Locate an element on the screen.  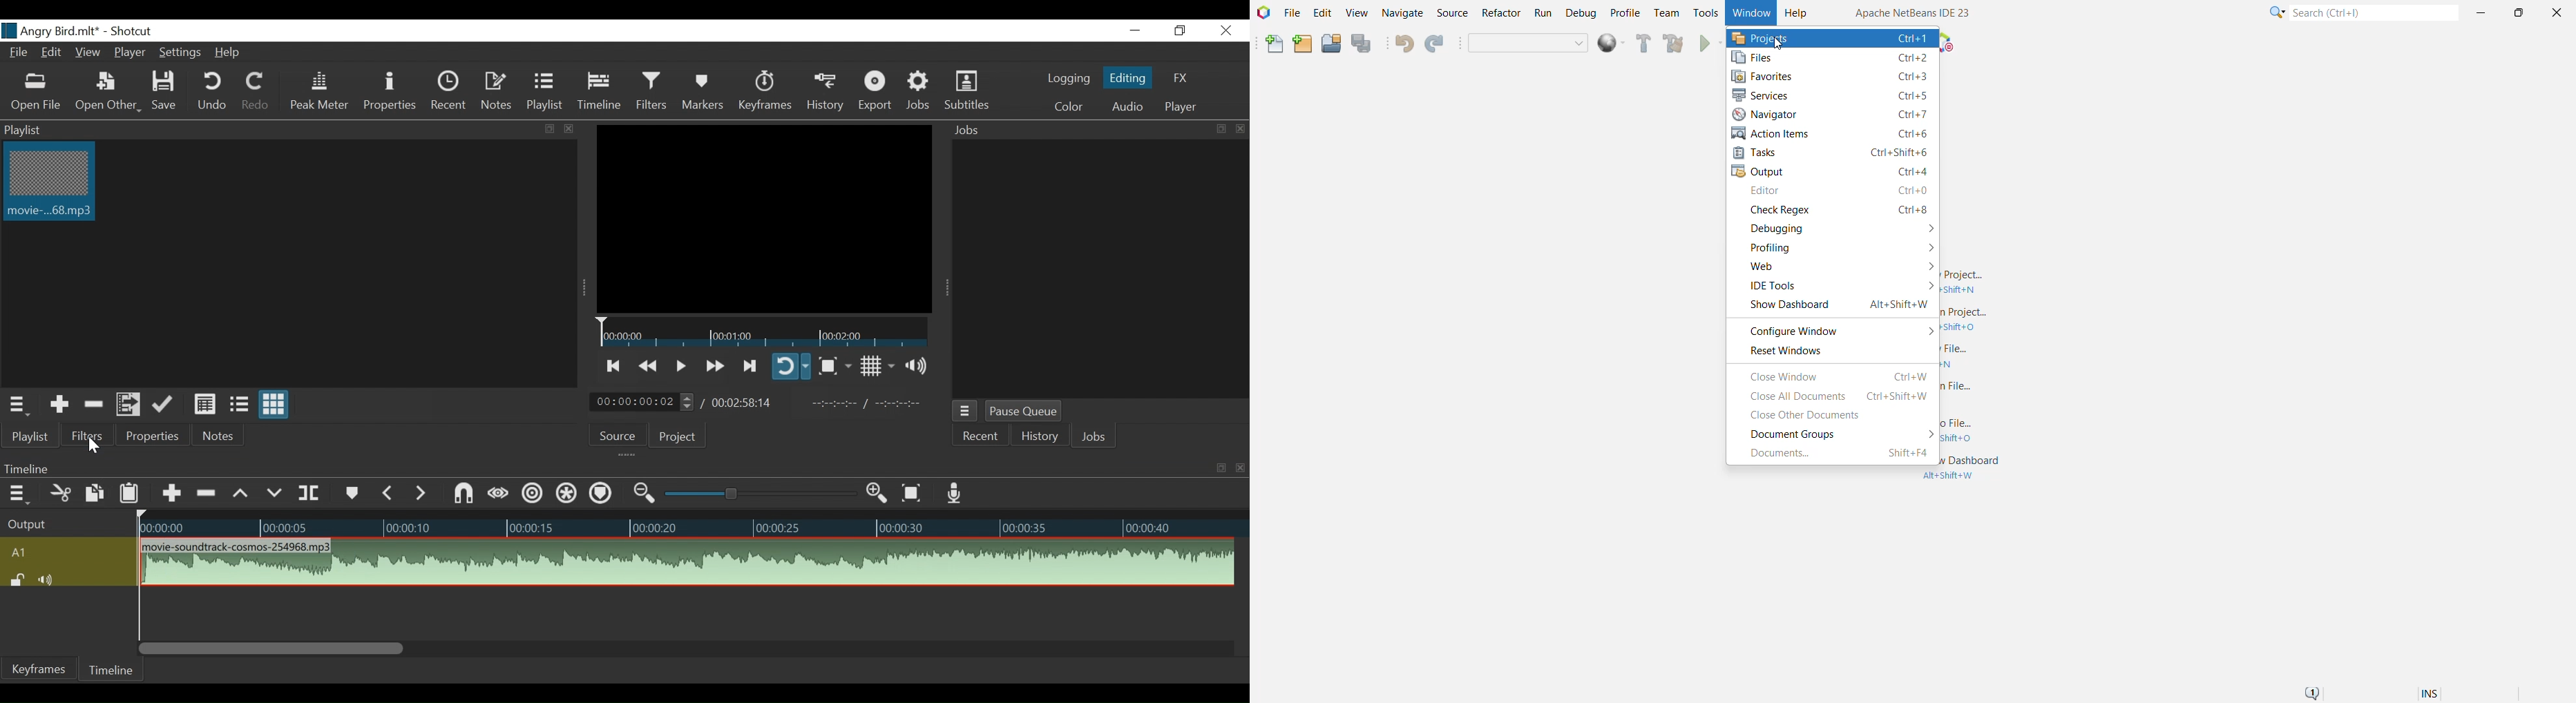
Next Marker is located at coordinates (423, 493).